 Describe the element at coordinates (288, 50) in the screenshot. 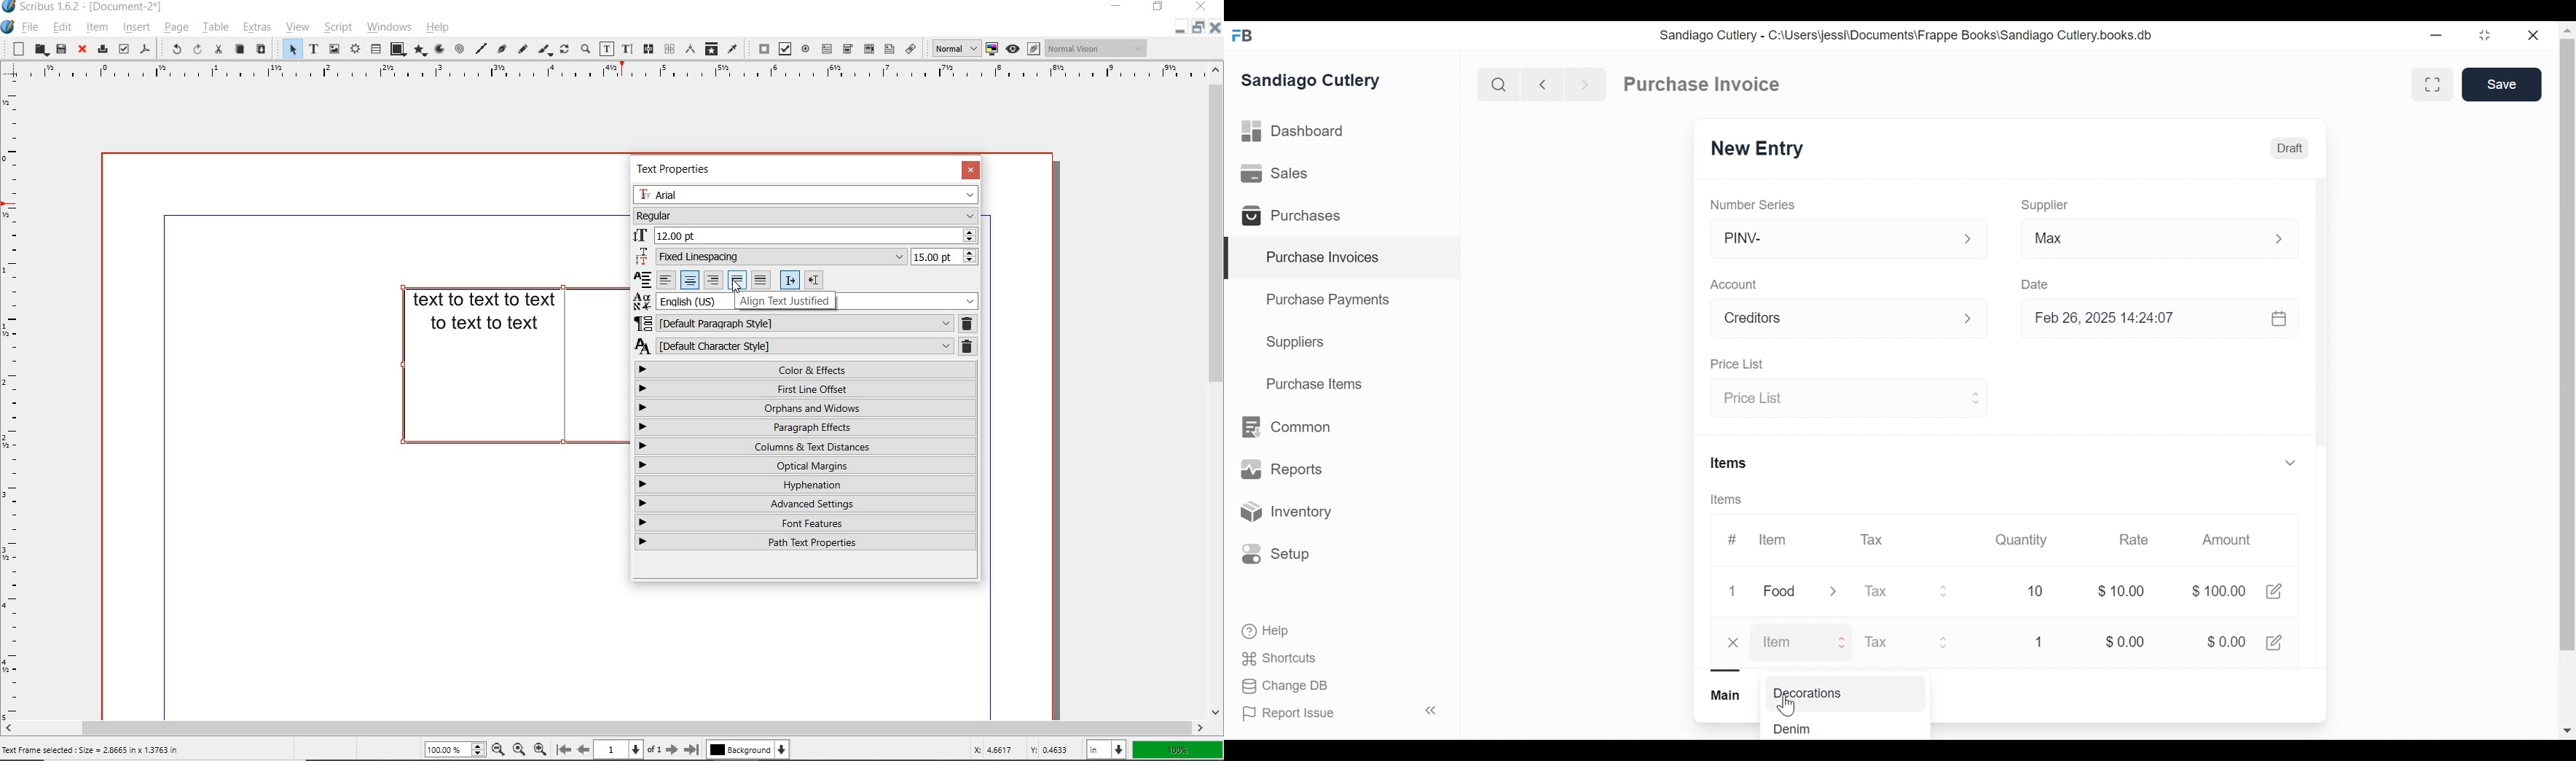

I see `SELECT ITEM` at that location.